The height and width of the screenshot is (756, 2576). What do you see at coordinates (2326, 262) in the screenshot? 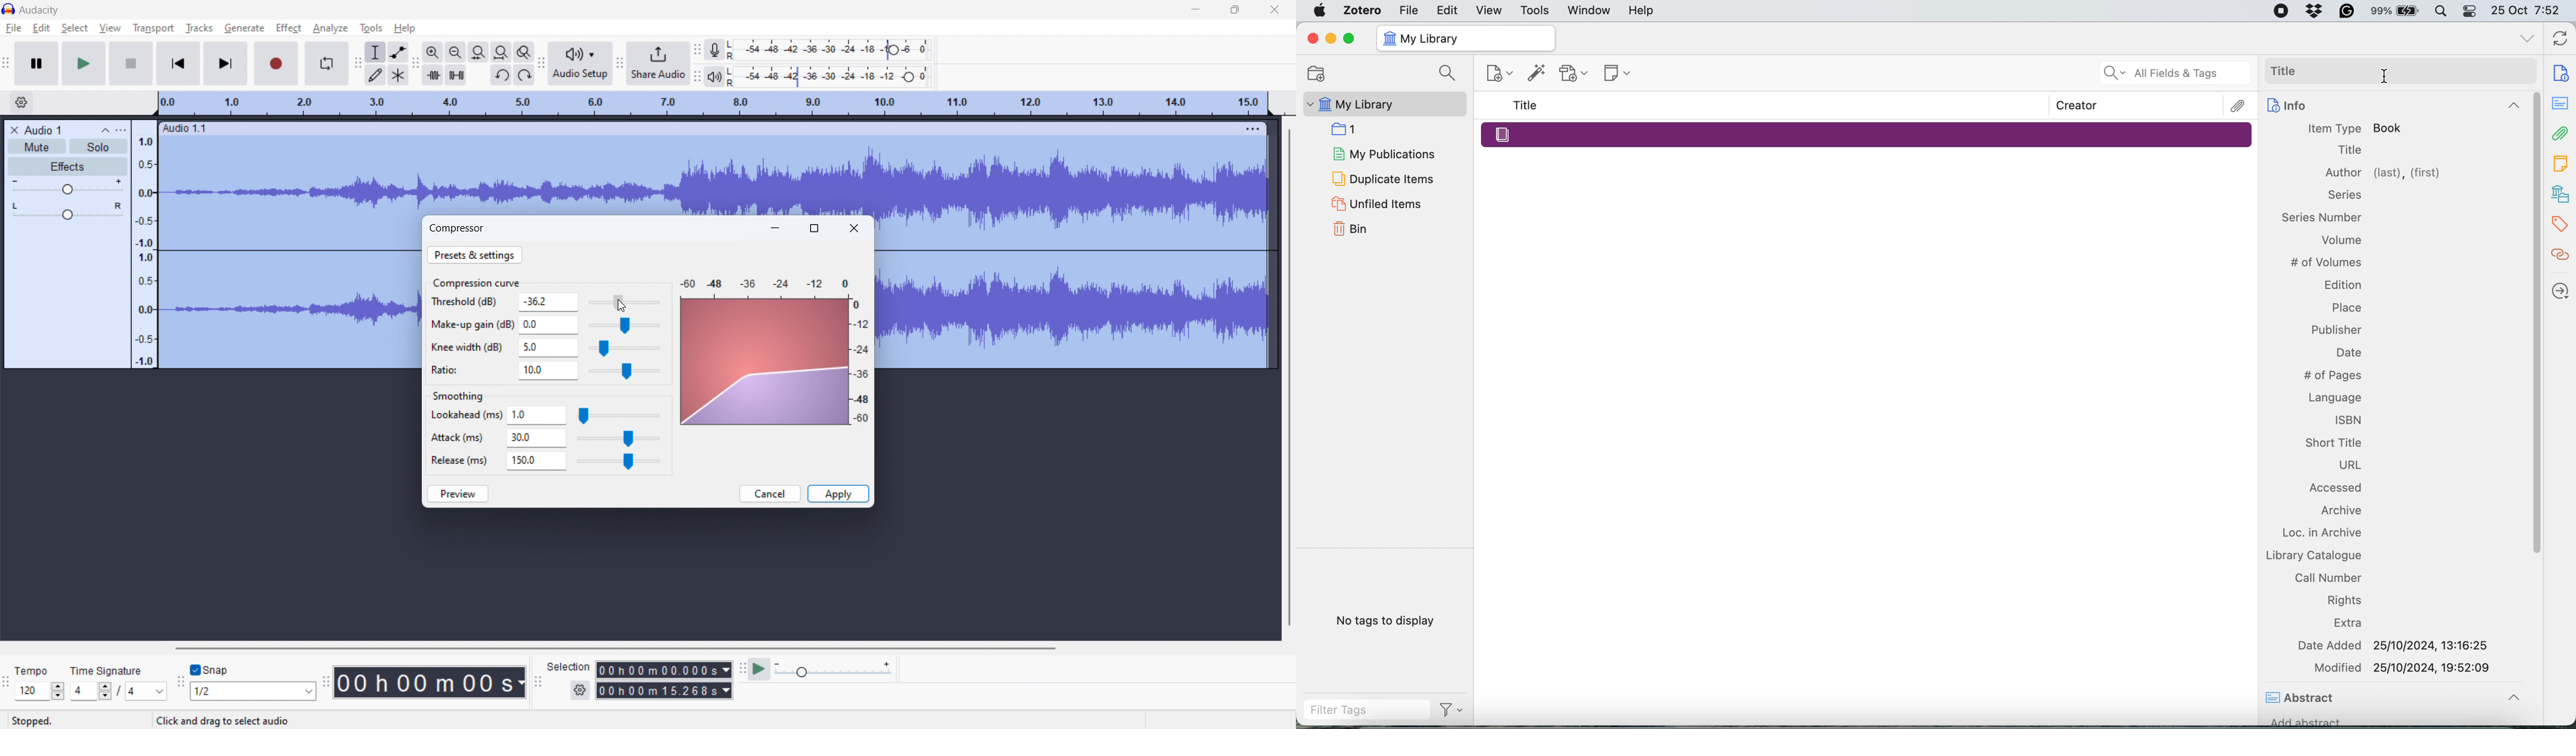
I see `# of Volumes` at bounding box center [2326, 262].